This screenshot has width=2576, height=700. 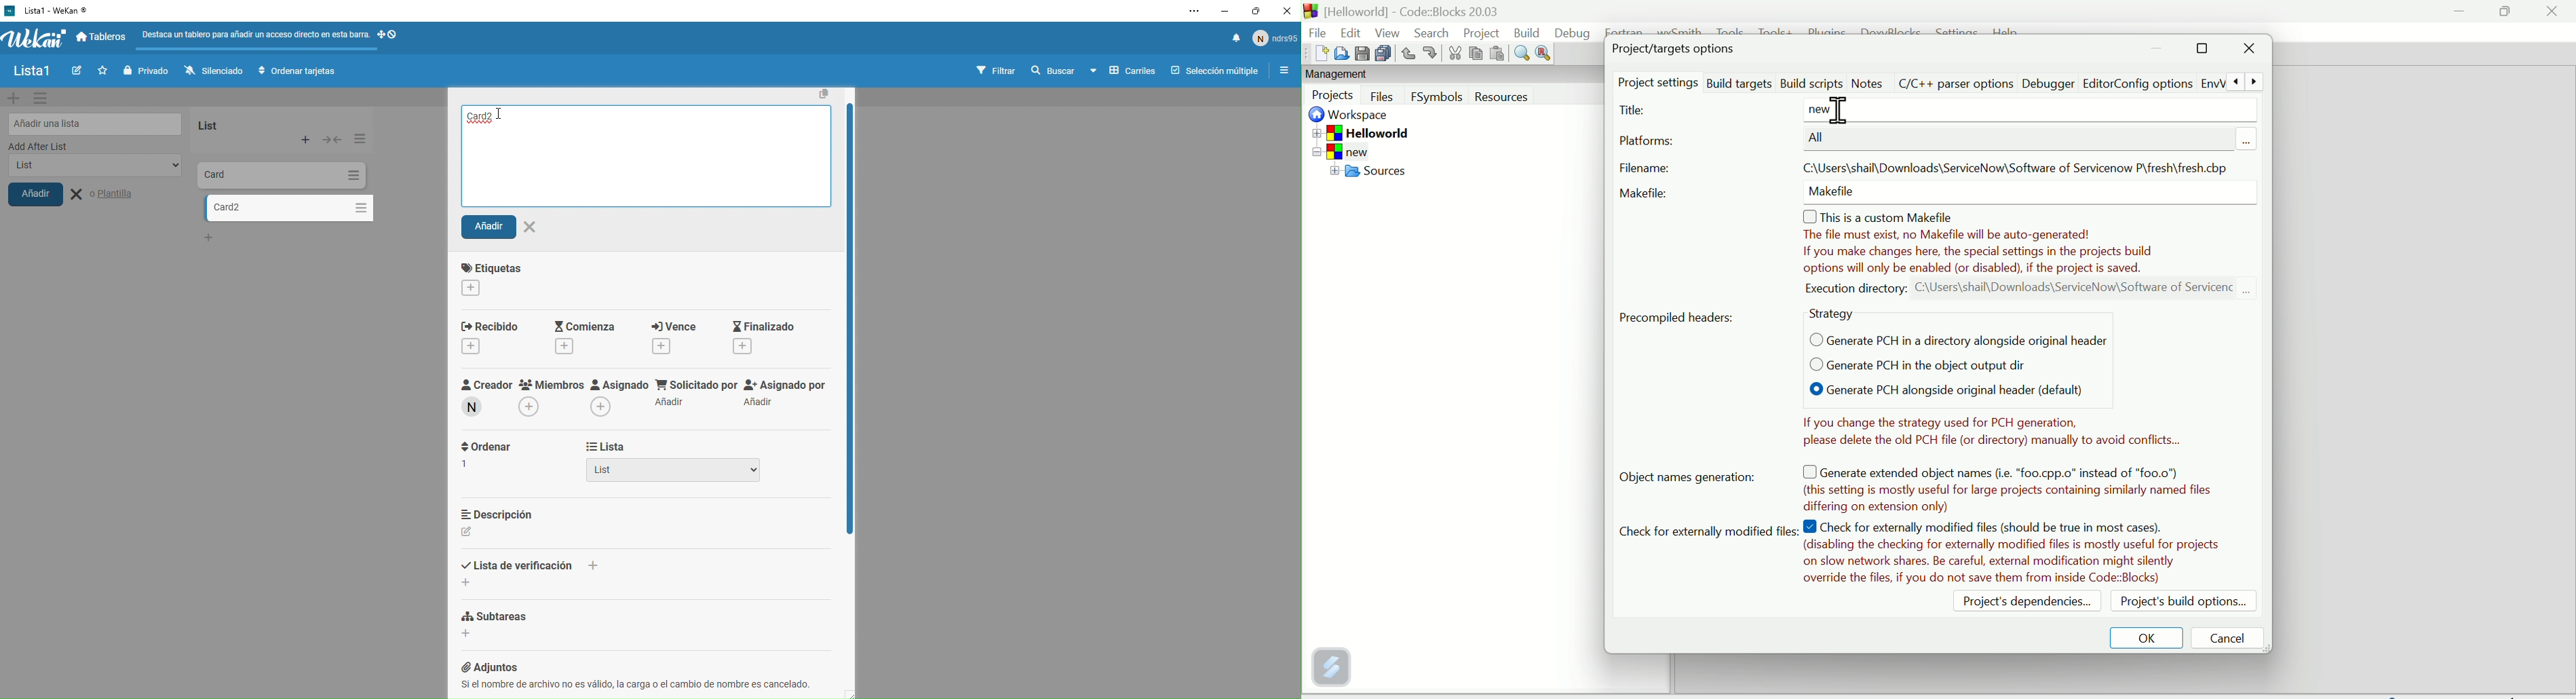 What do you see at coordinates (1954, 339) in the screenshot?
I see `Generate PCH in a directory alongside original header` at bounding box center [1954, 339].